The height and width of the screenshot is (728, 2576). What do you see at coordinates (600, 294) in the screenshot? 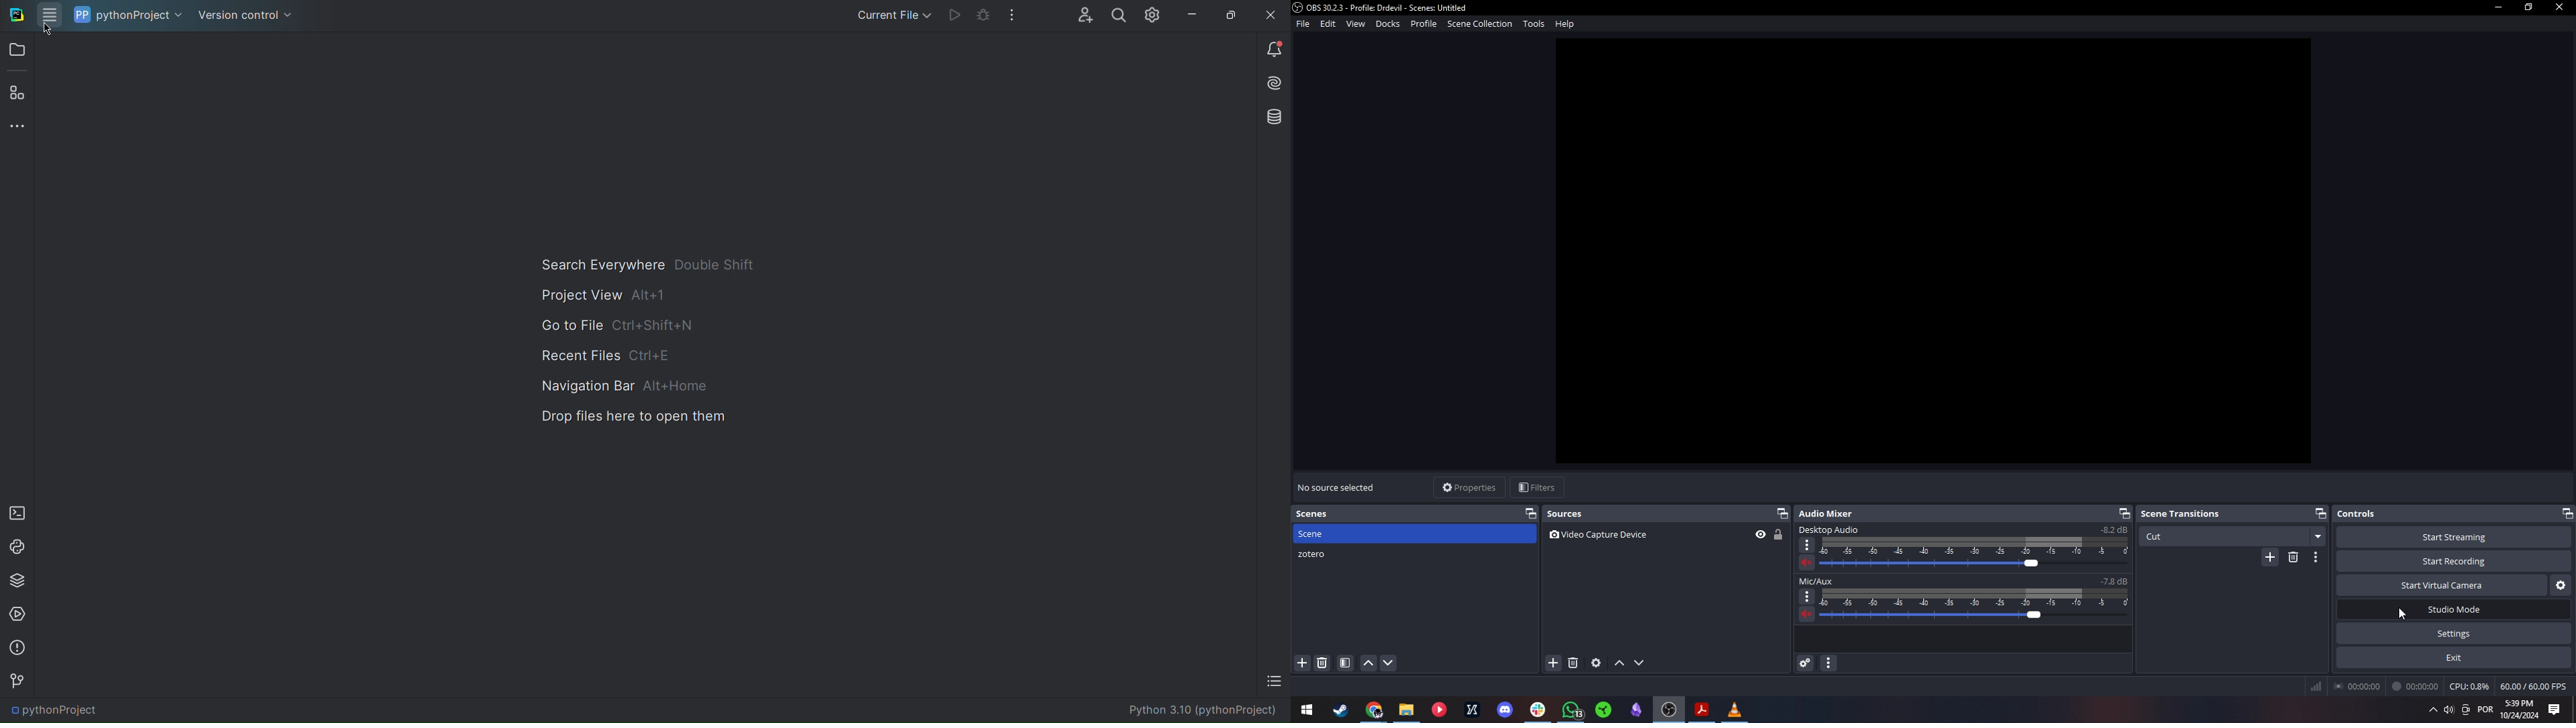
I see `Project View` at bounding box center [600, 294].